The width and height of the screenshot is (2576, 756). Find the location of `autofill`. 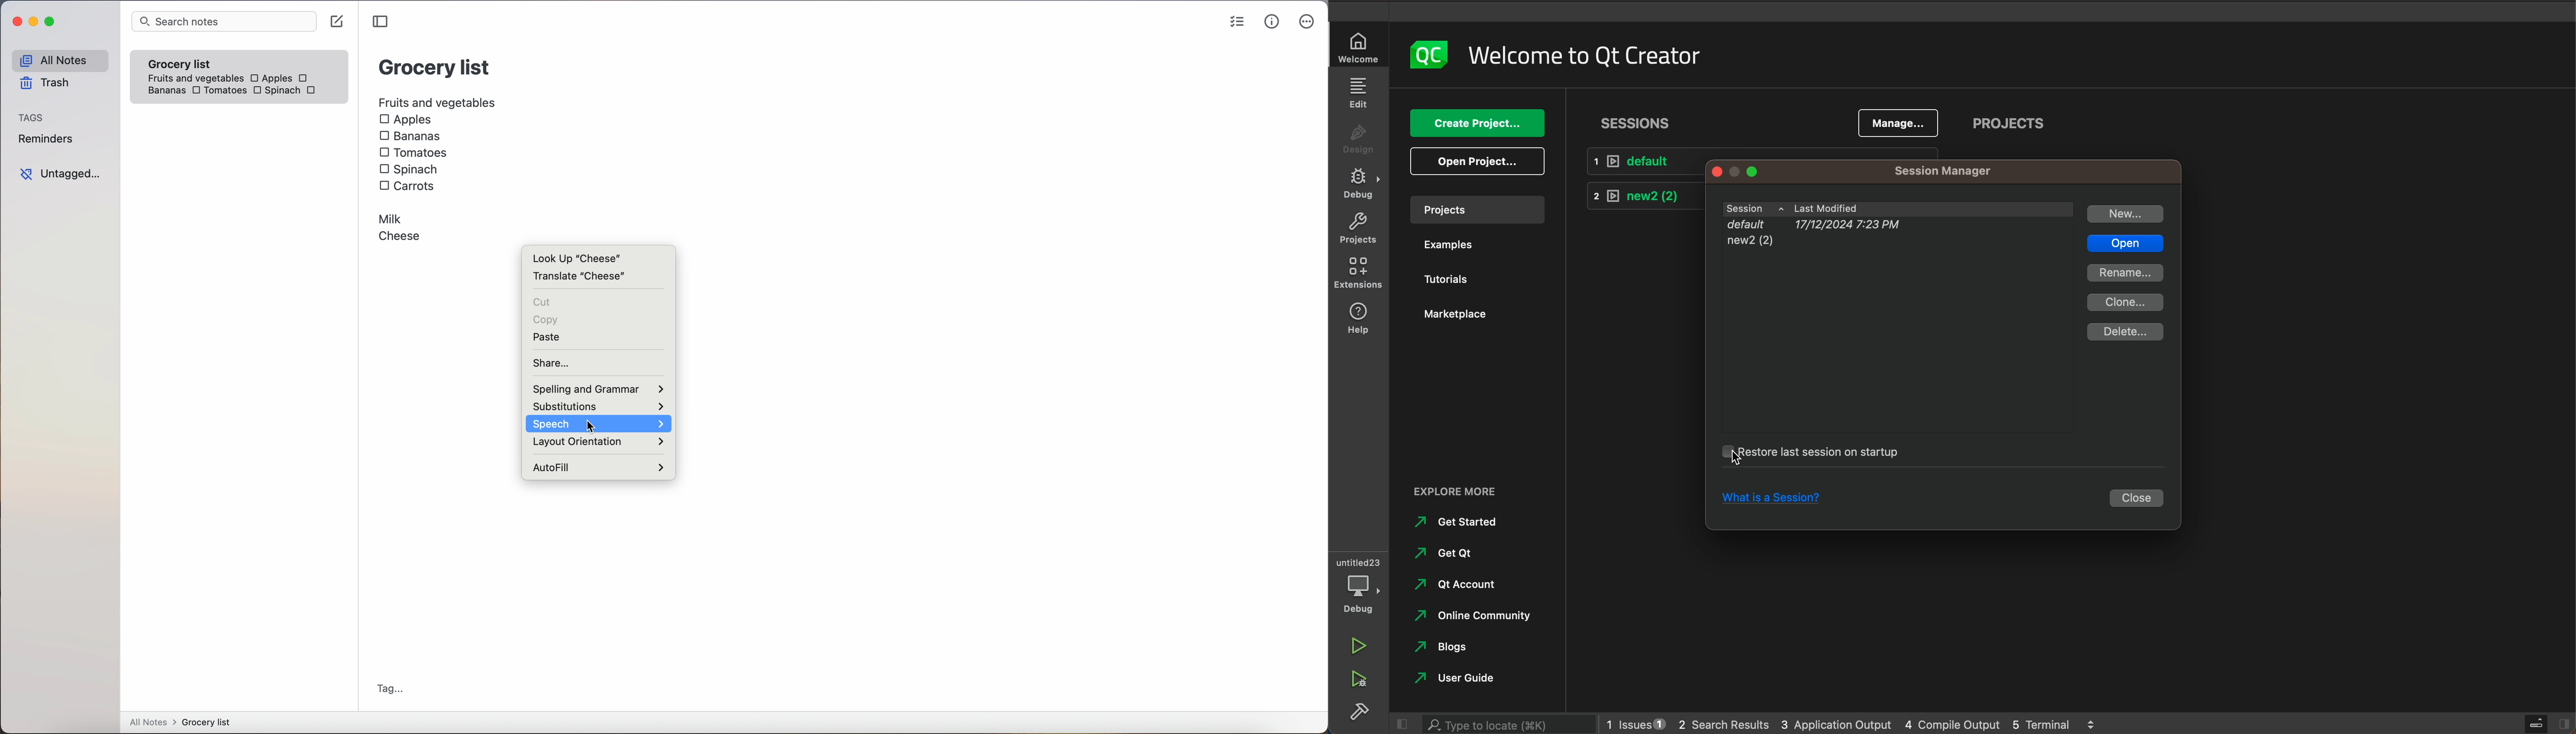

autofill is located at coordinates (598, 466).